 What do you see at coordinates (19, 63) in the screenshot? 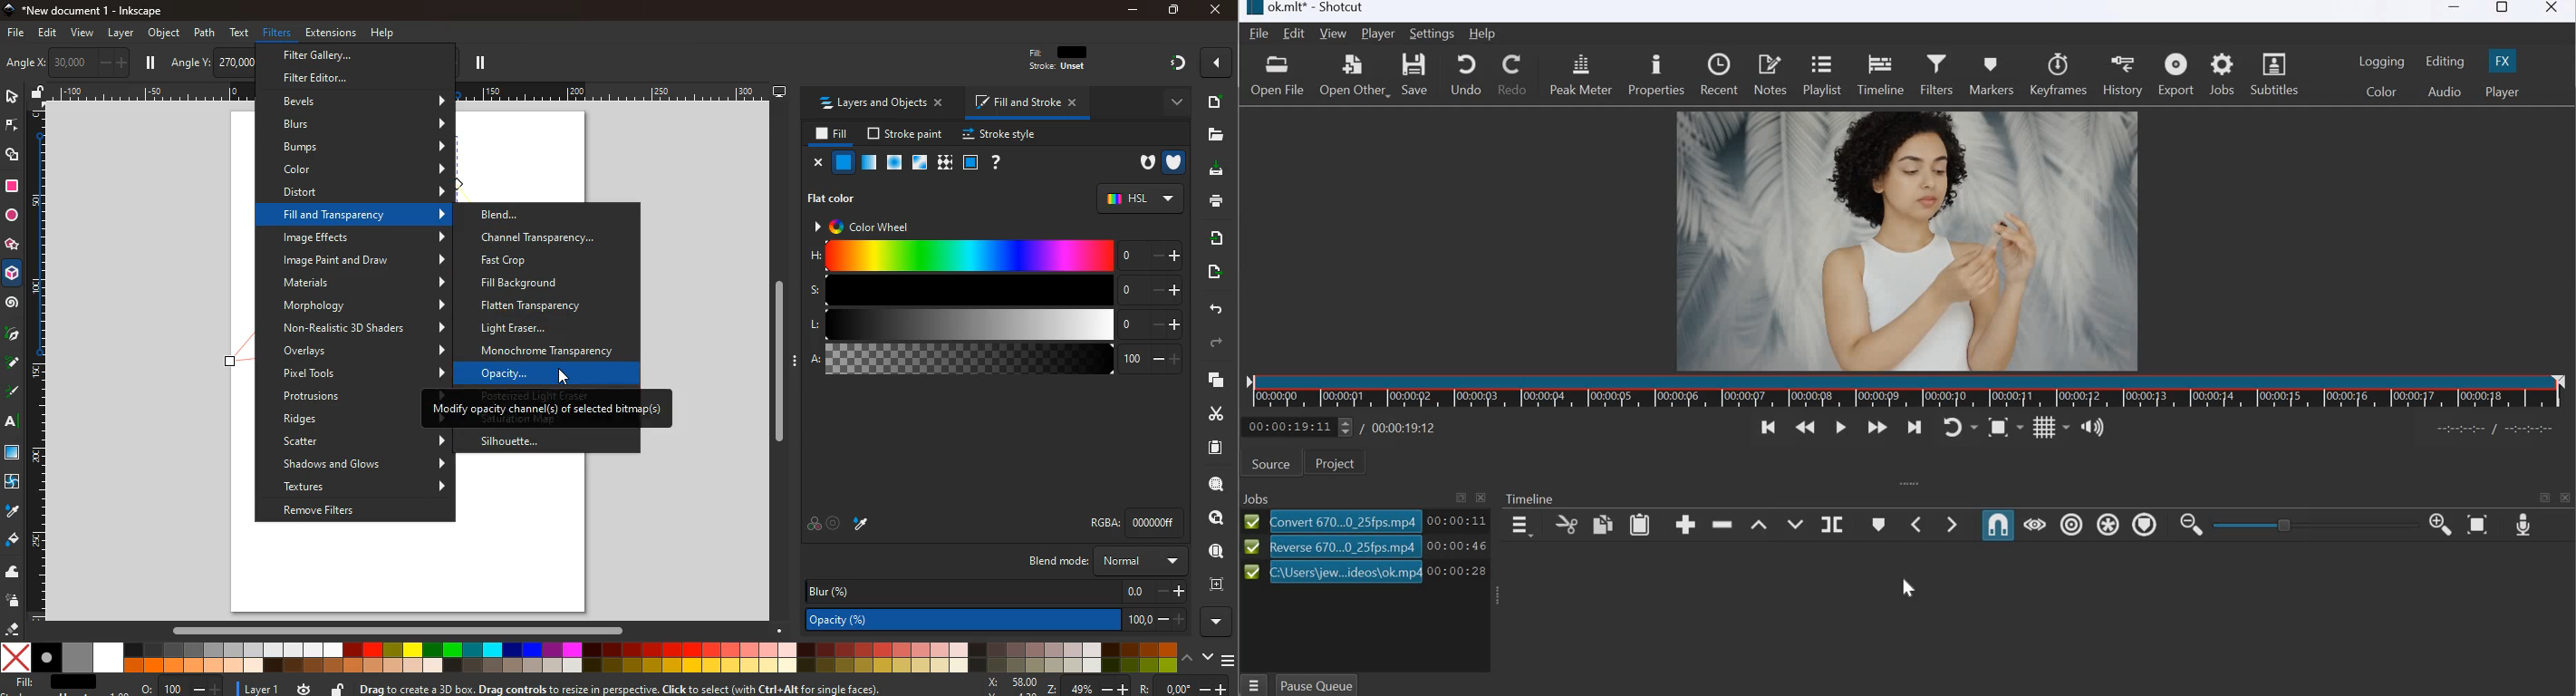
I see `photo` at bounding box center [19, 63].